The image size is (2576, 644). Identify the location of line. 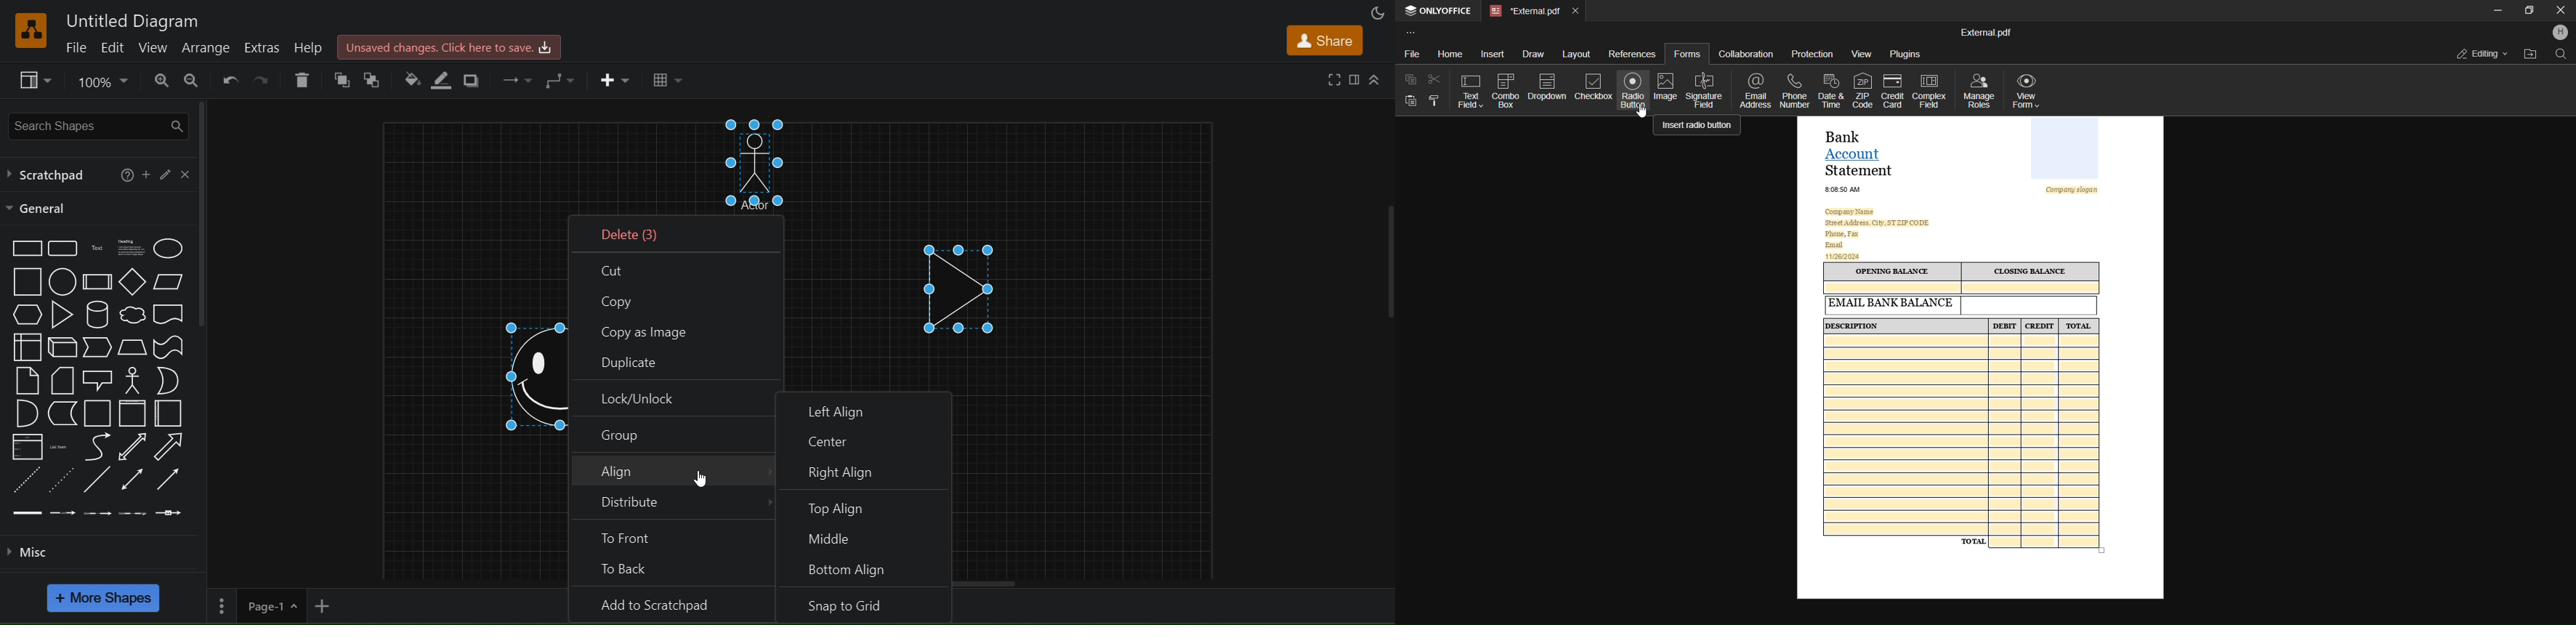
(98, 480).